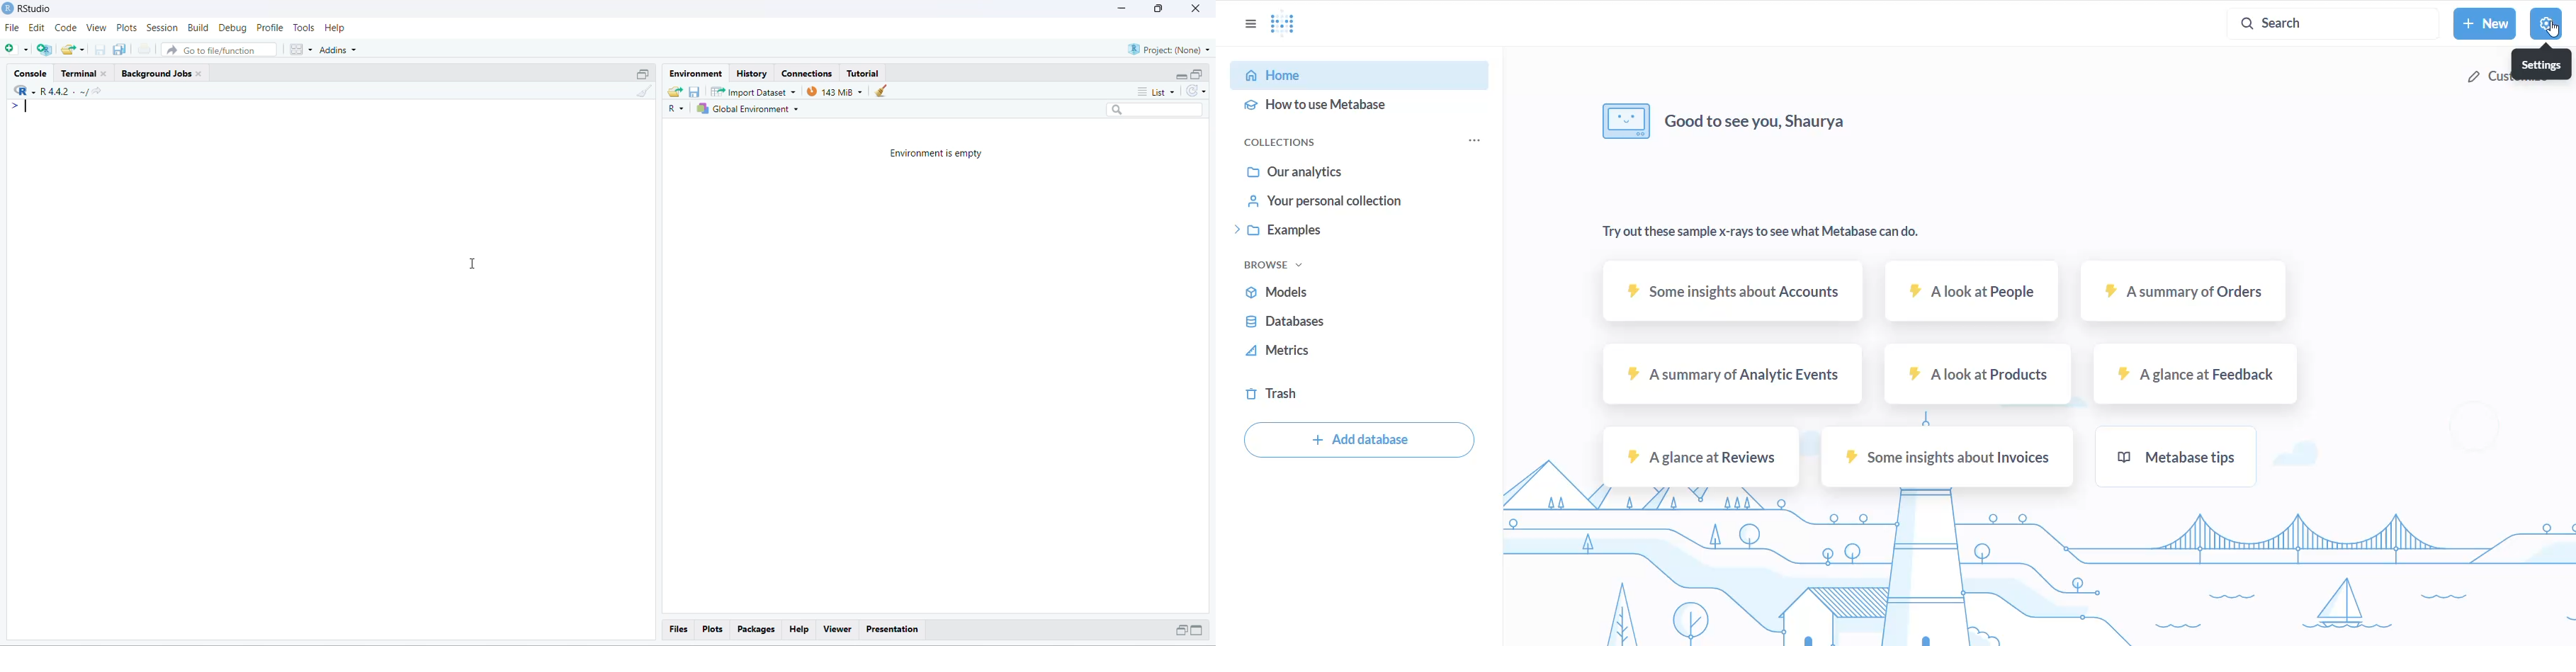 This screenshot has width=2576, height=672. I want to click on go to file/function, so click(219, 49).